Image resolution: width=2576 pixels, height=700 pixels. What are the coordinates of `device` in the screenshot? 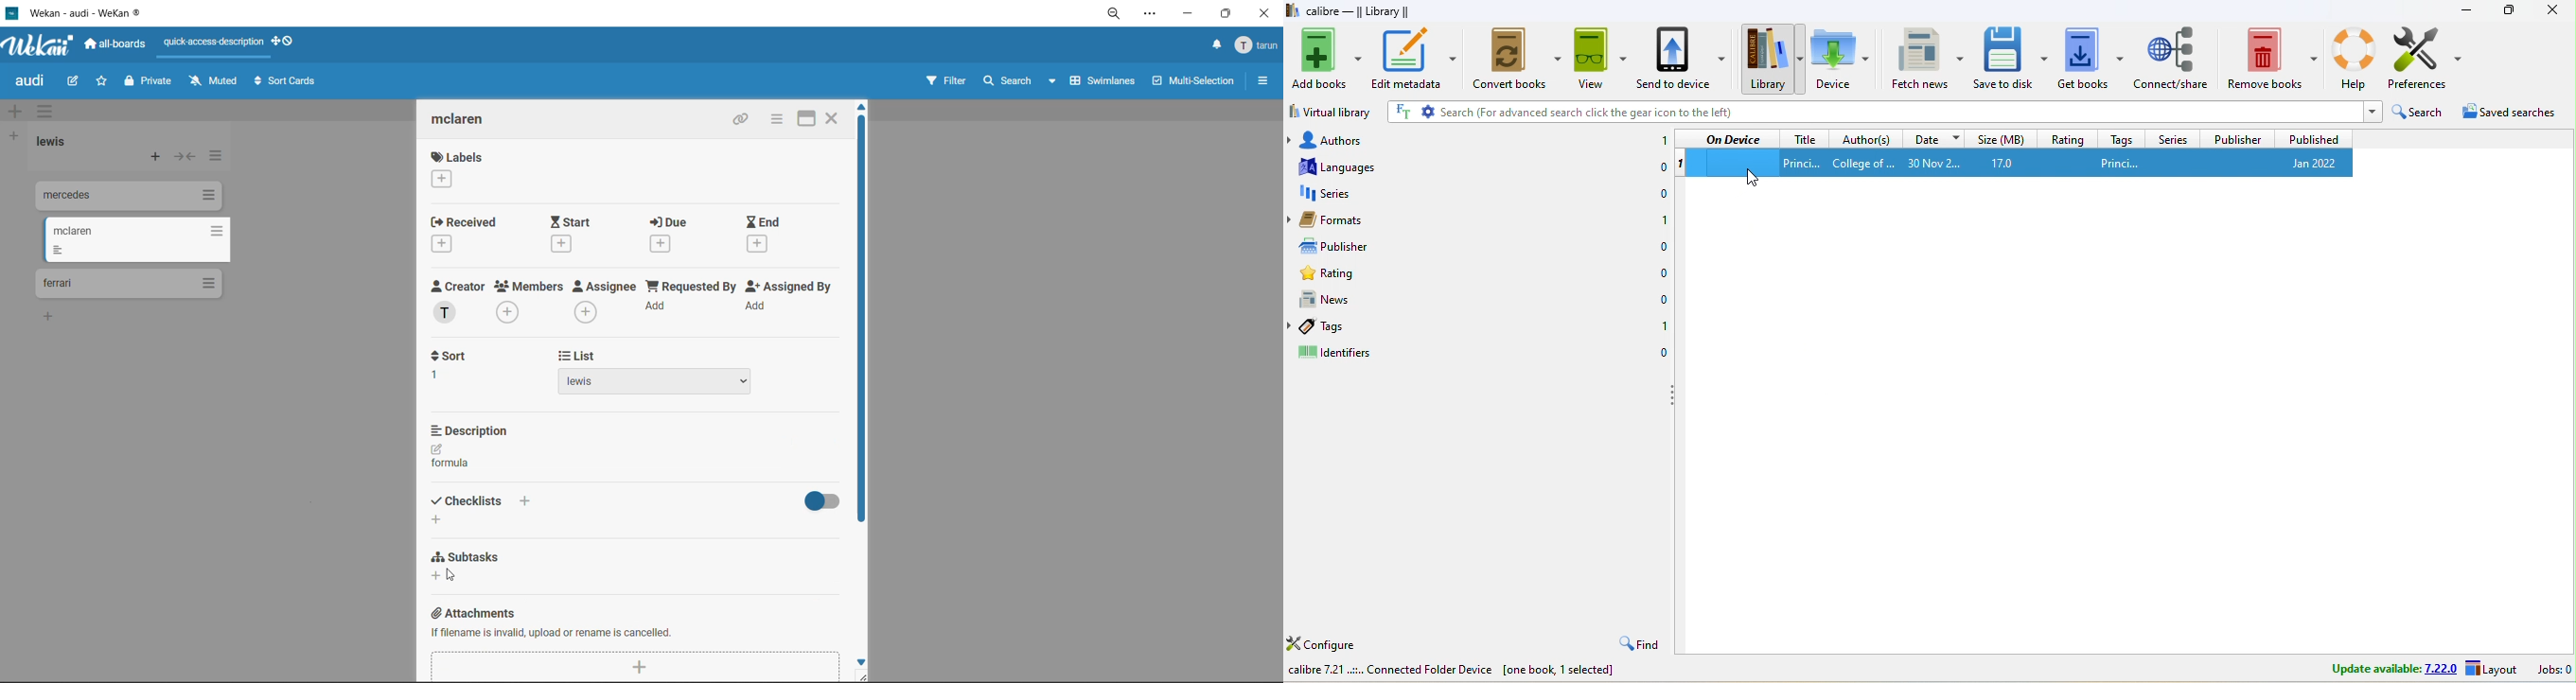 It's located at (1840, 58).